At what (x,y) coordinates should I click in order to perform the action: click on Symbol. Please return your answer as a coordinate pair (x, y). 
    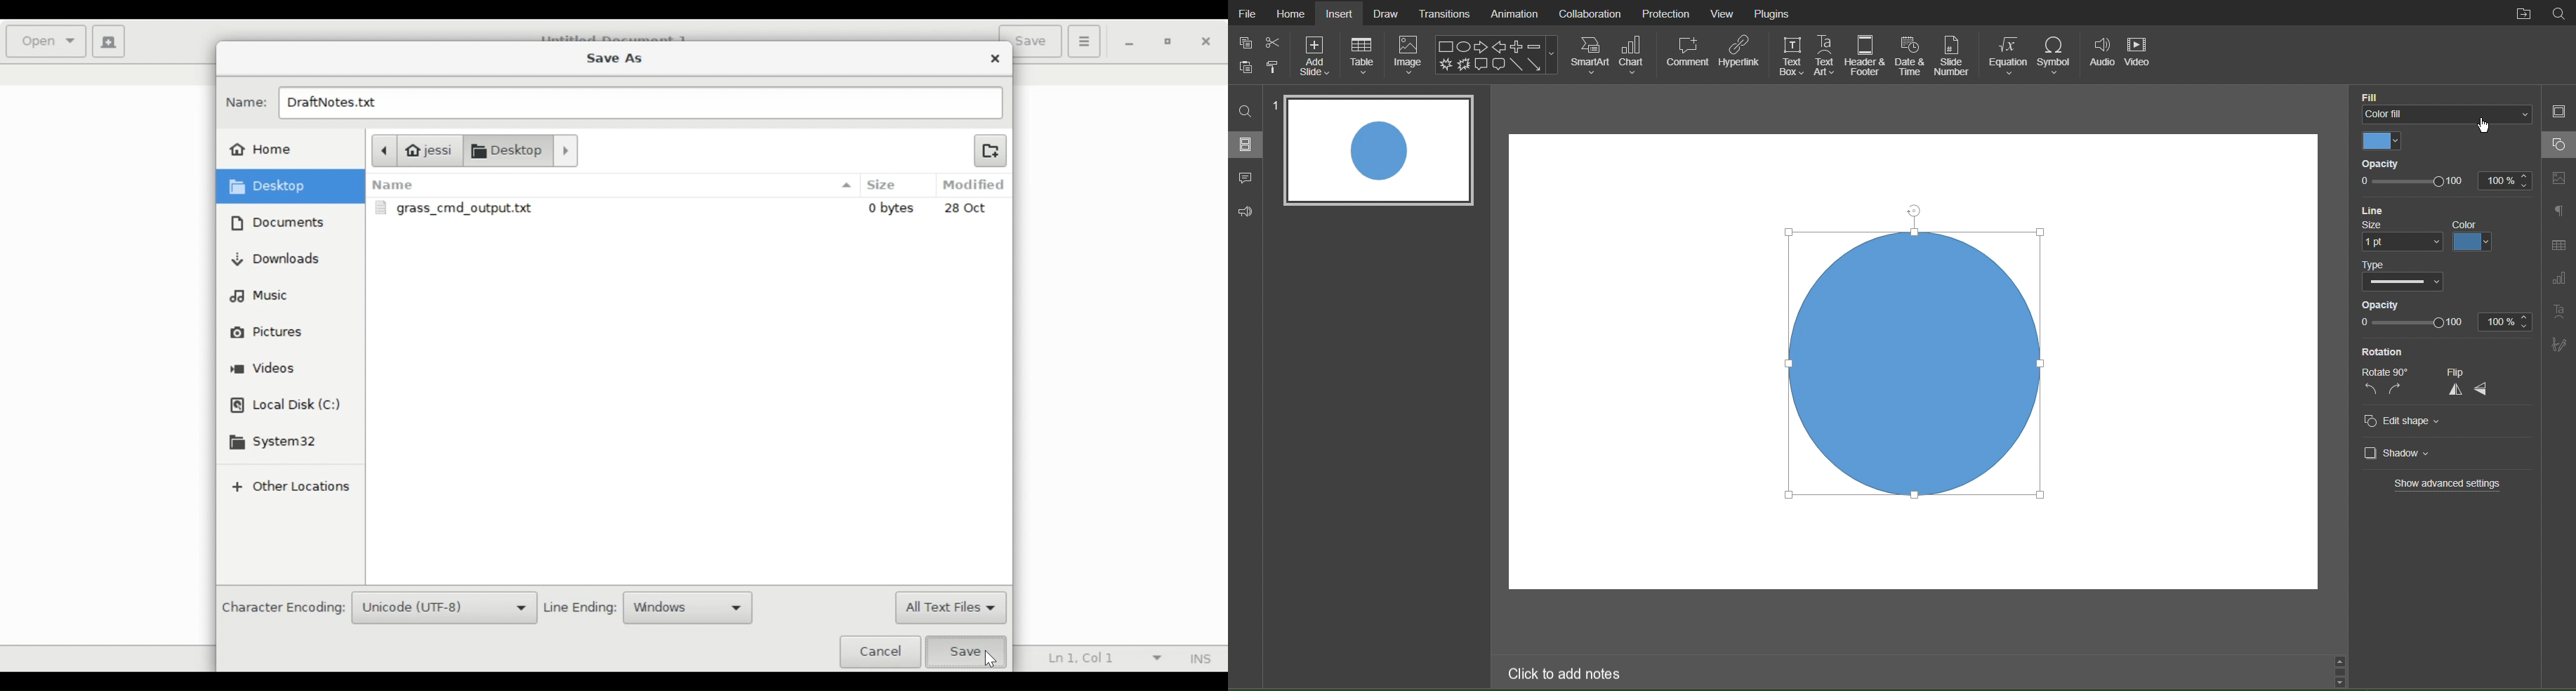
    Looking at the image, I should click on (2057, 56).